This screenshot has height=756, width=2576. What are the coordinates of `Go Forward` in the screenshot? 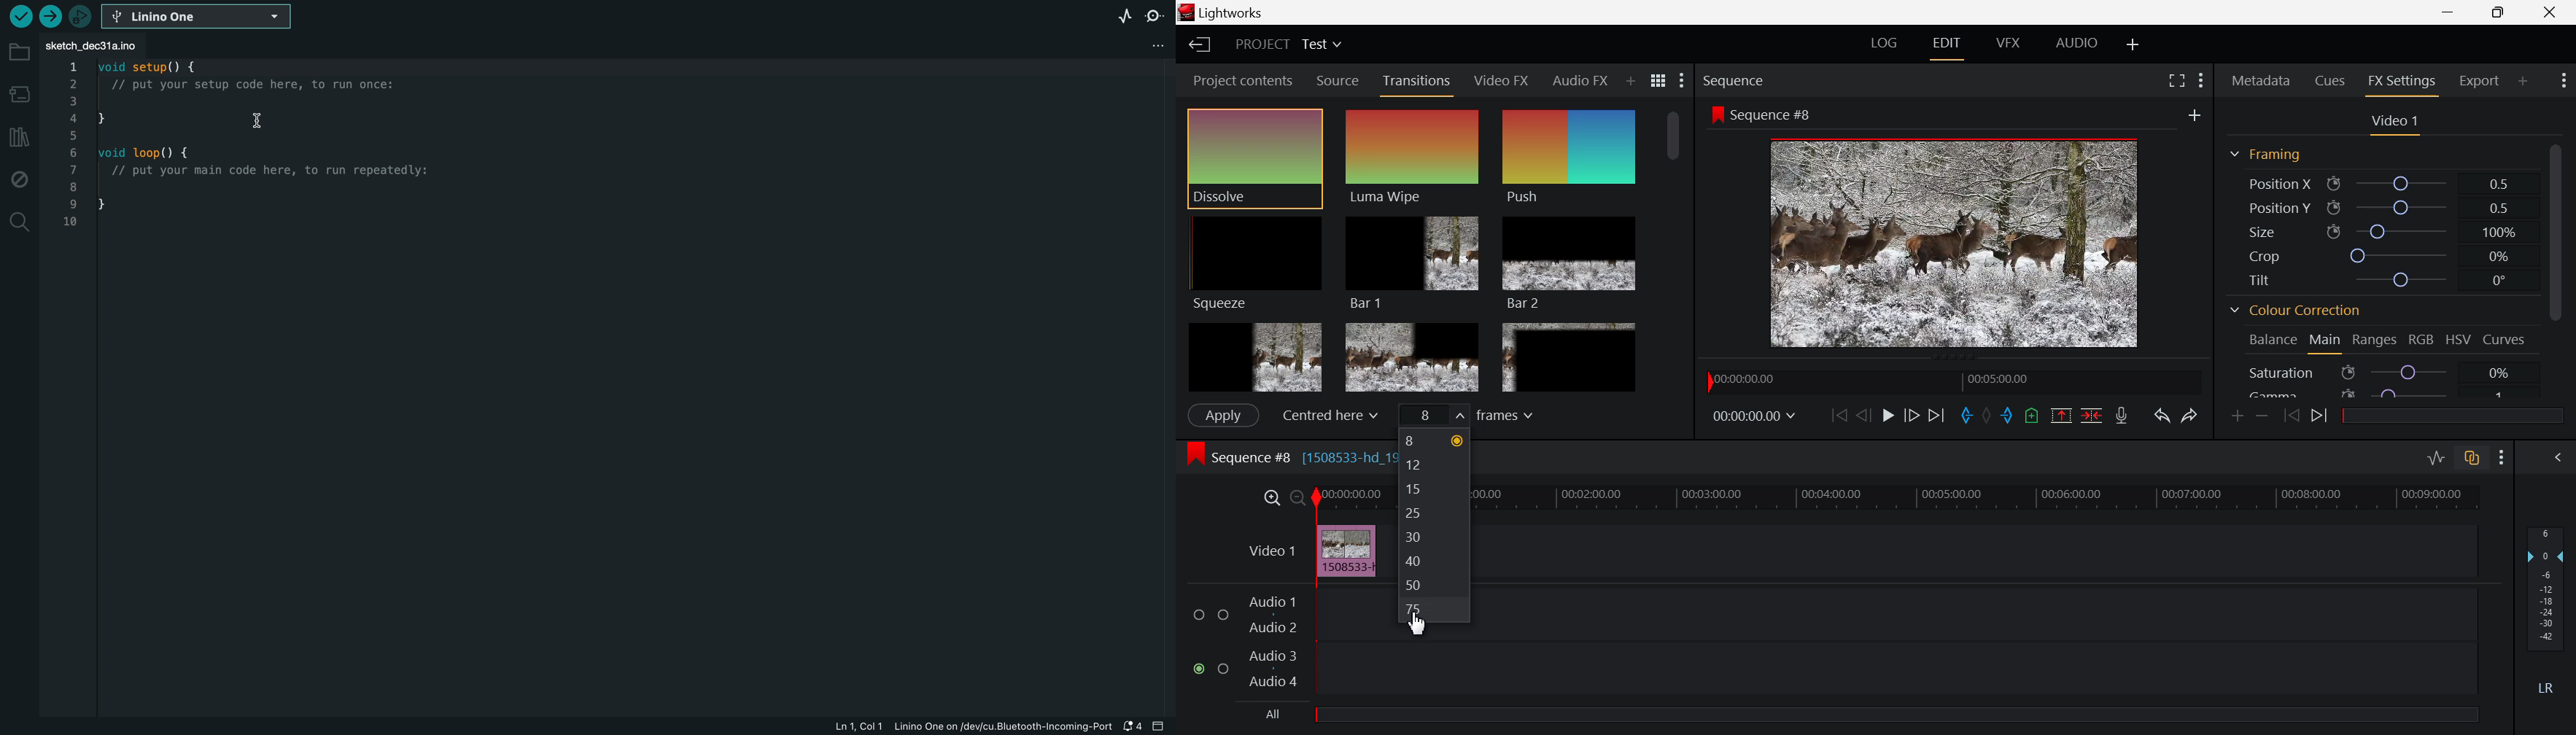 It's located at (1910, 416).